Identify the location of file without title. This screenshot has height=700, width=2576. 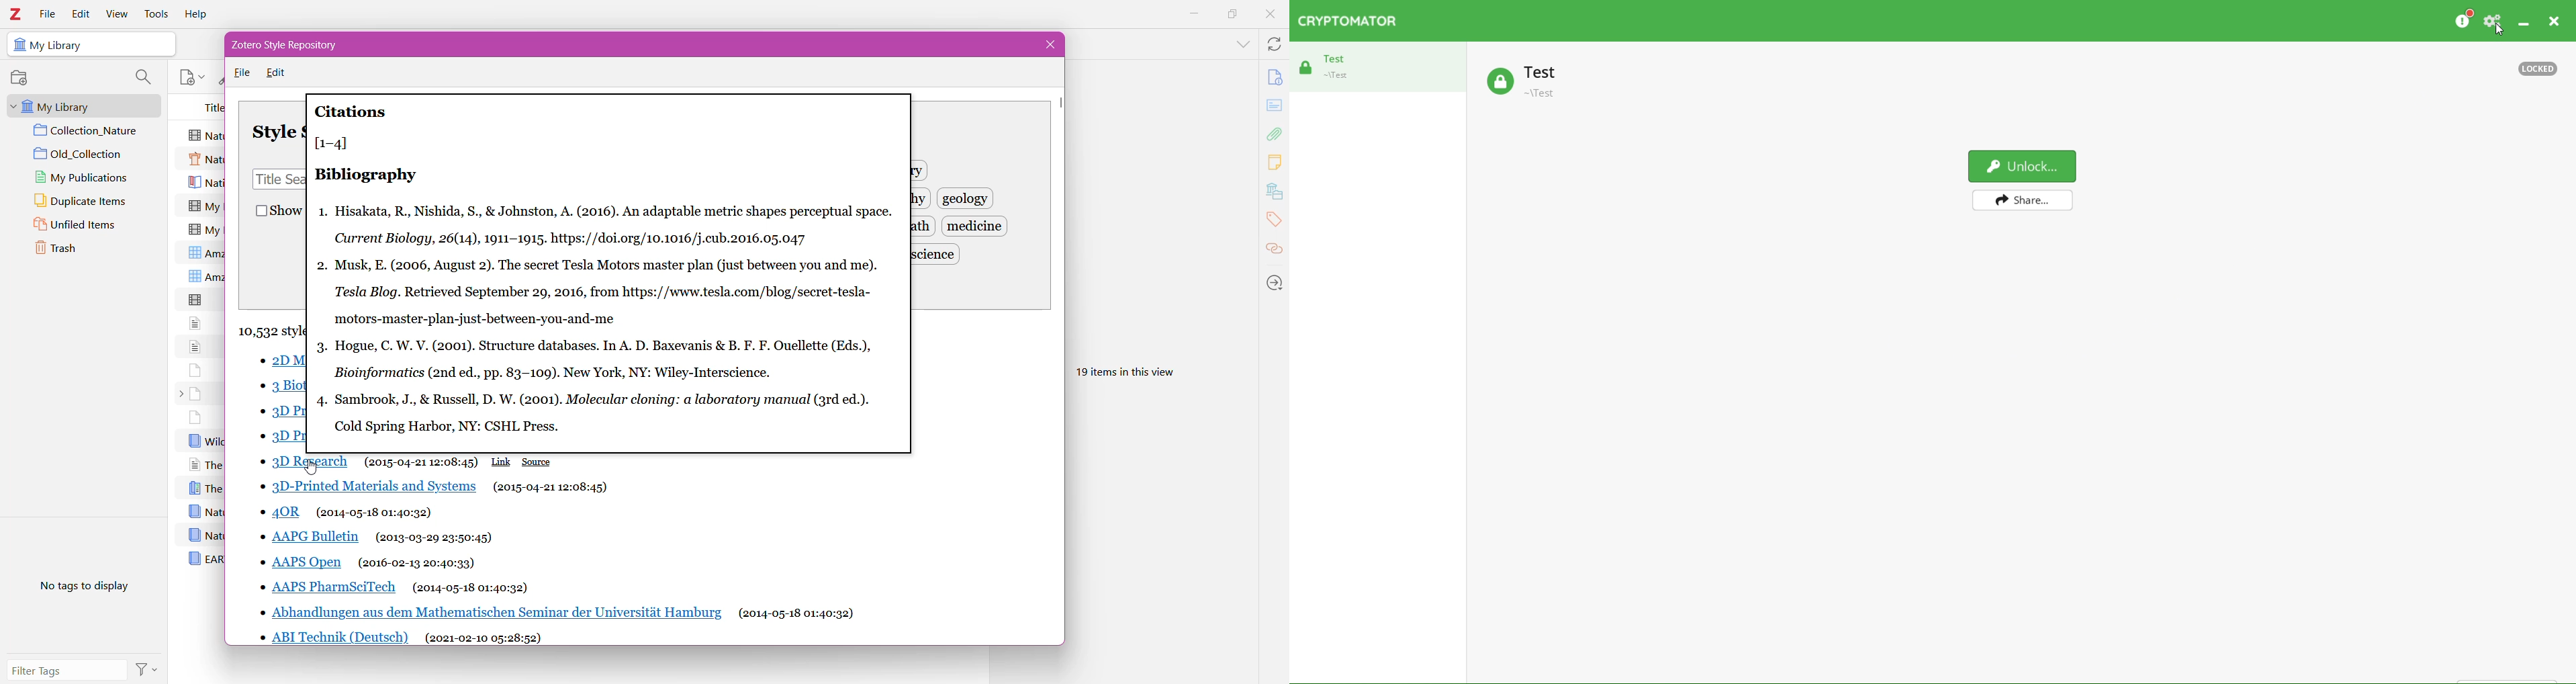
(195, 345).